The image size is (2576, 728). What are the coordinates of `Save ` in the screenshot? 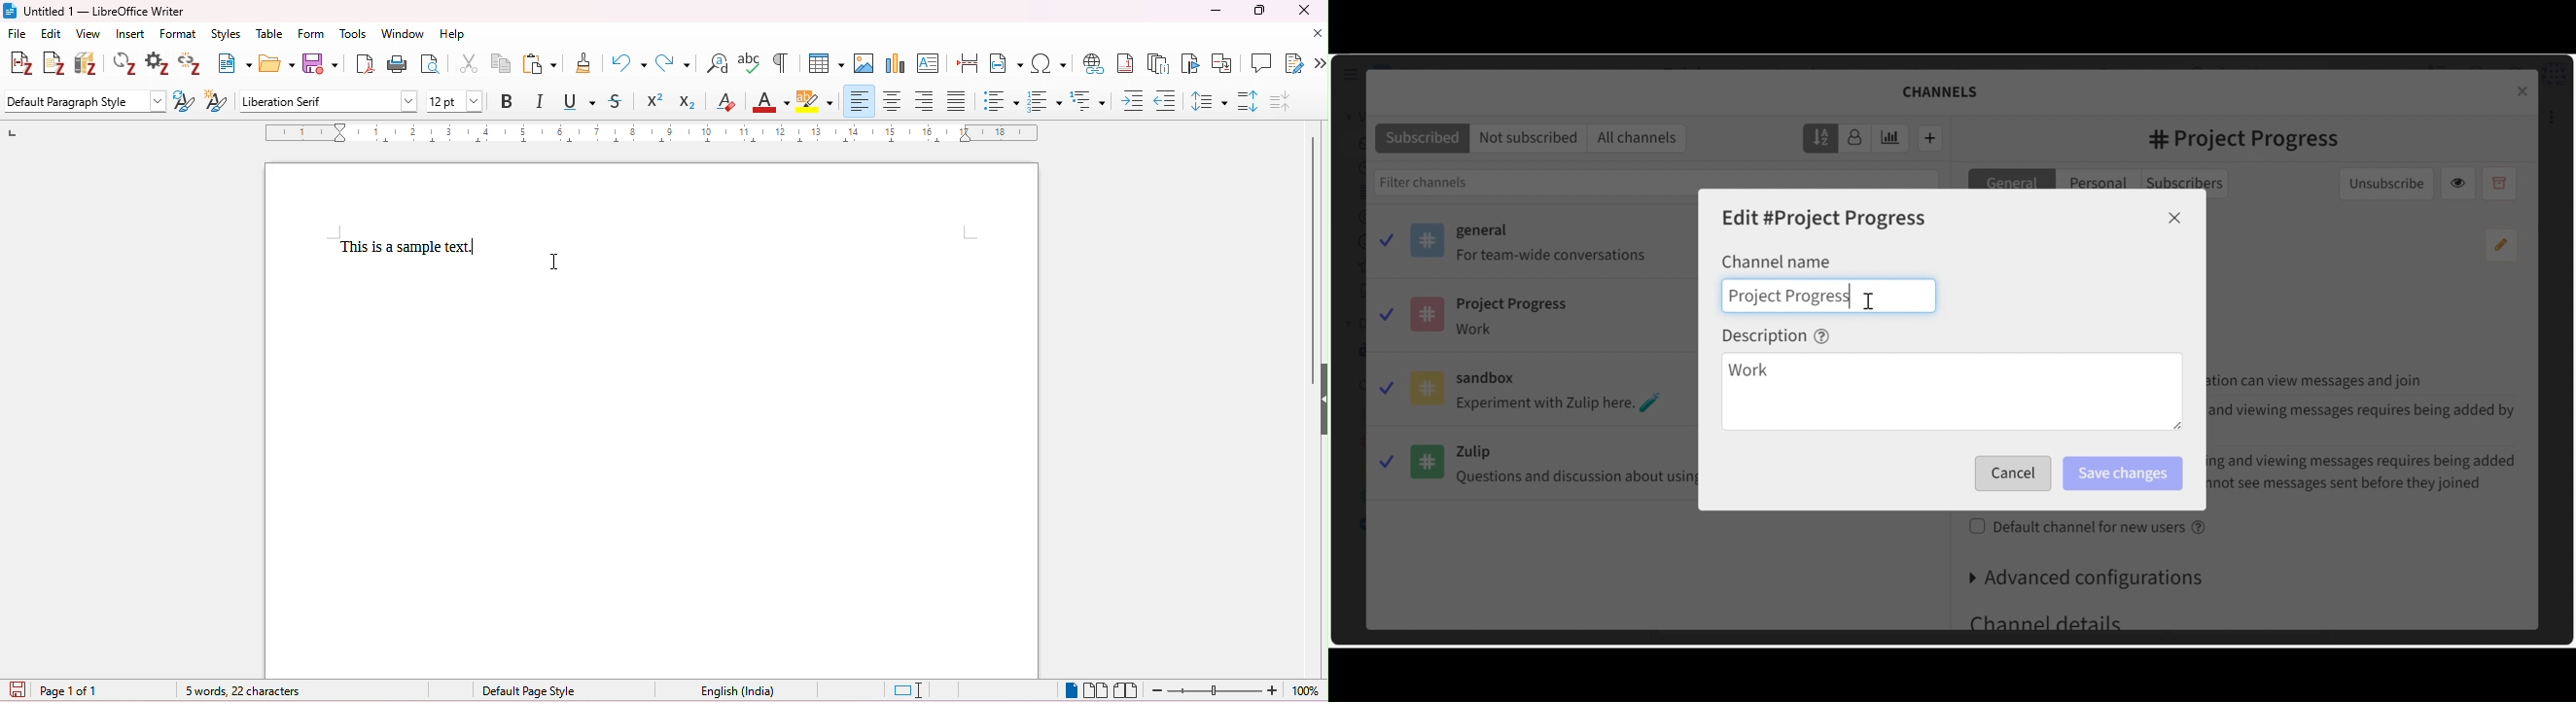 It's located at (2010, 474).